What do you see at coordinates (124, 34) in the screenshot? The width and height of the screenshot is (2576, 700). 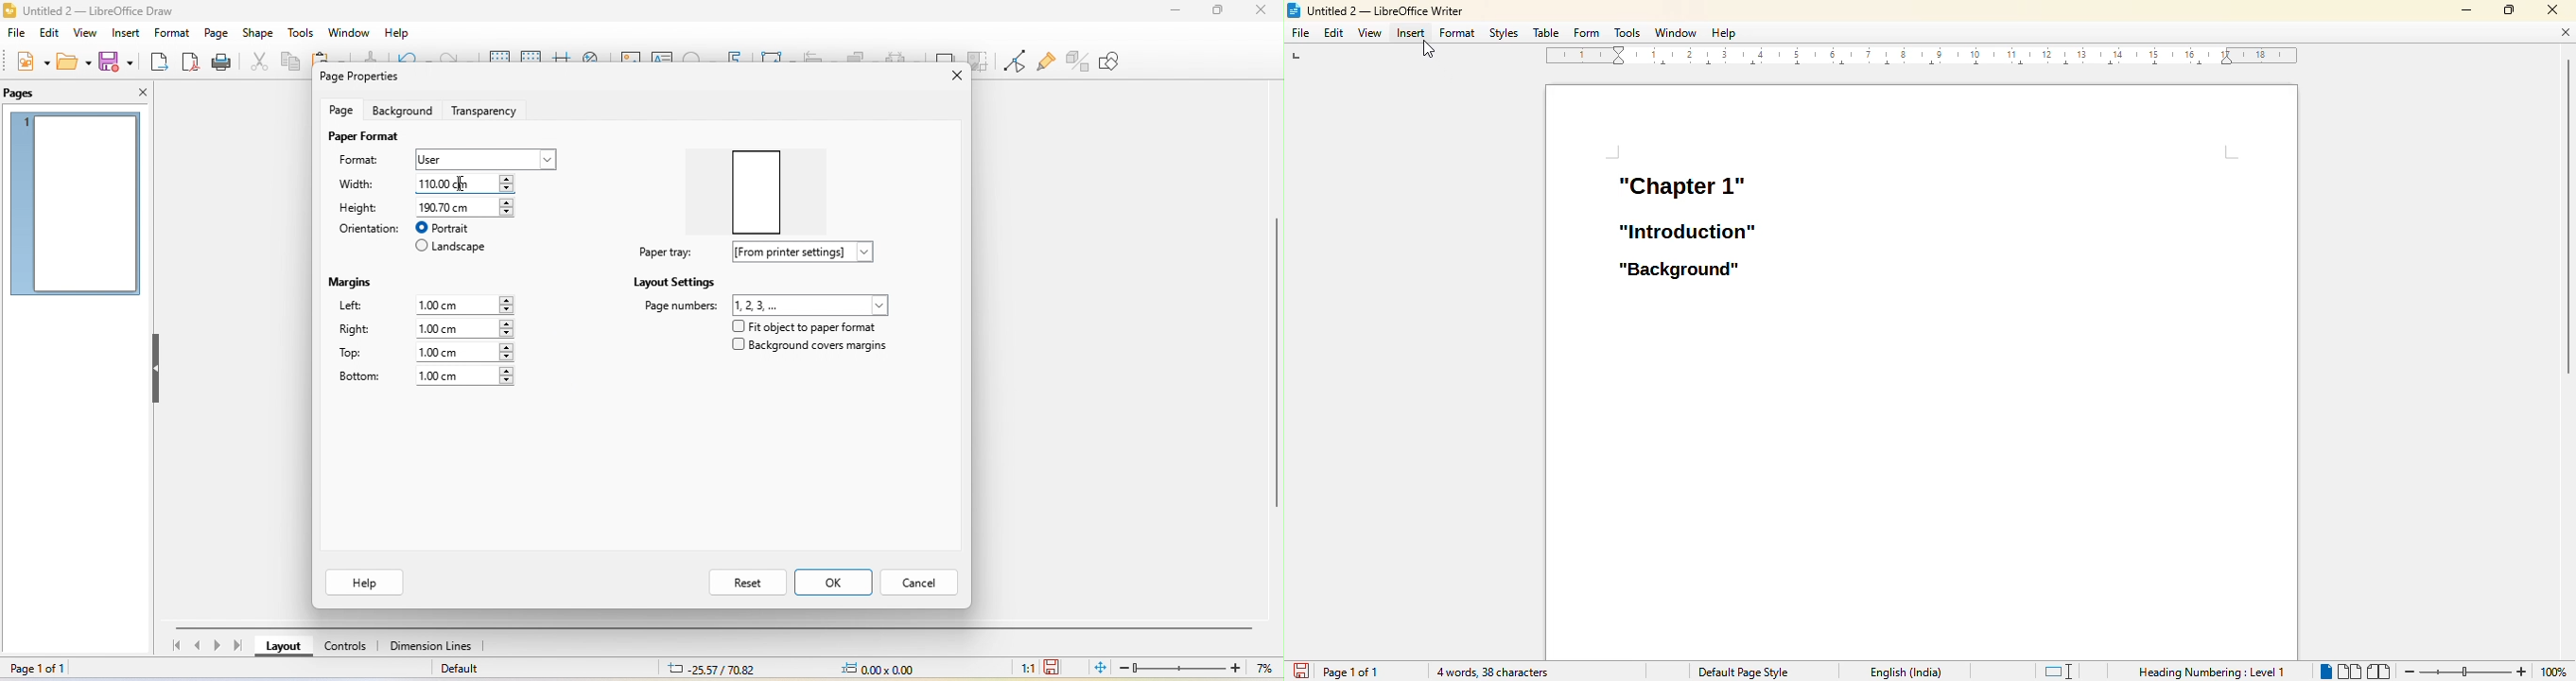 I see `insert` at bounding box center [124, 34].